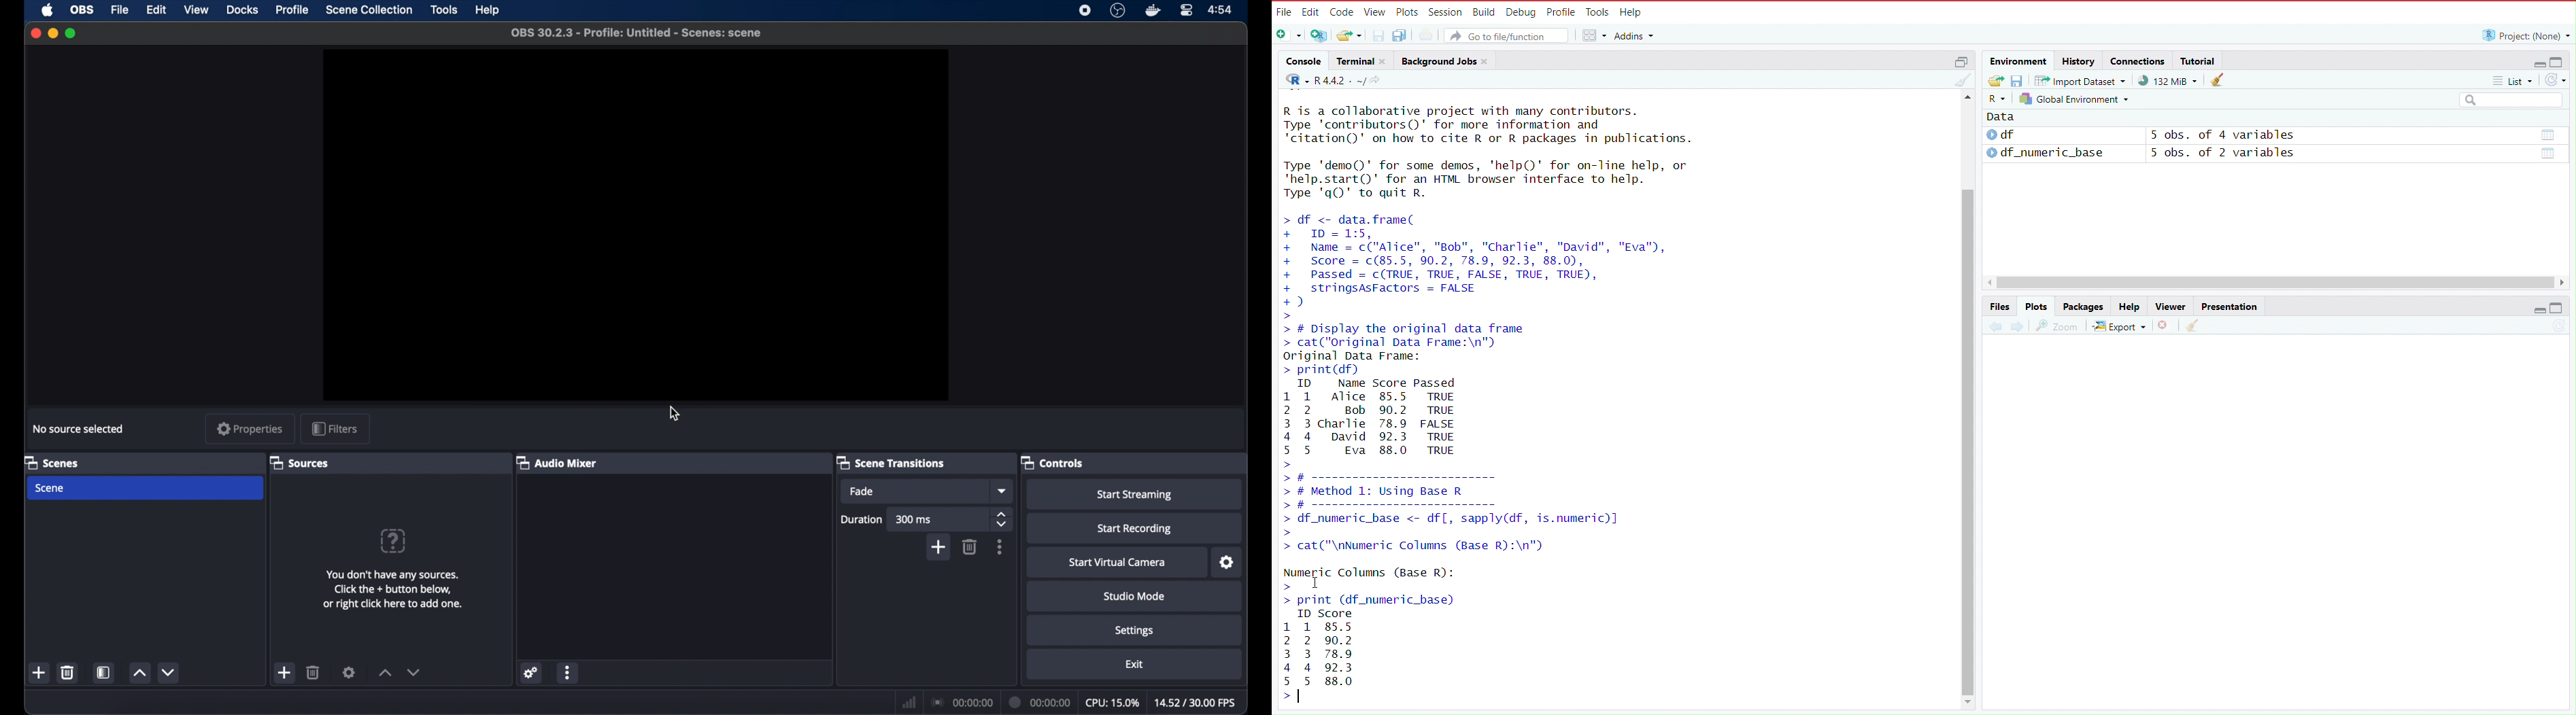 This screenshot has height=728, width=2576. I want to click on decrement, so click(169, 672).